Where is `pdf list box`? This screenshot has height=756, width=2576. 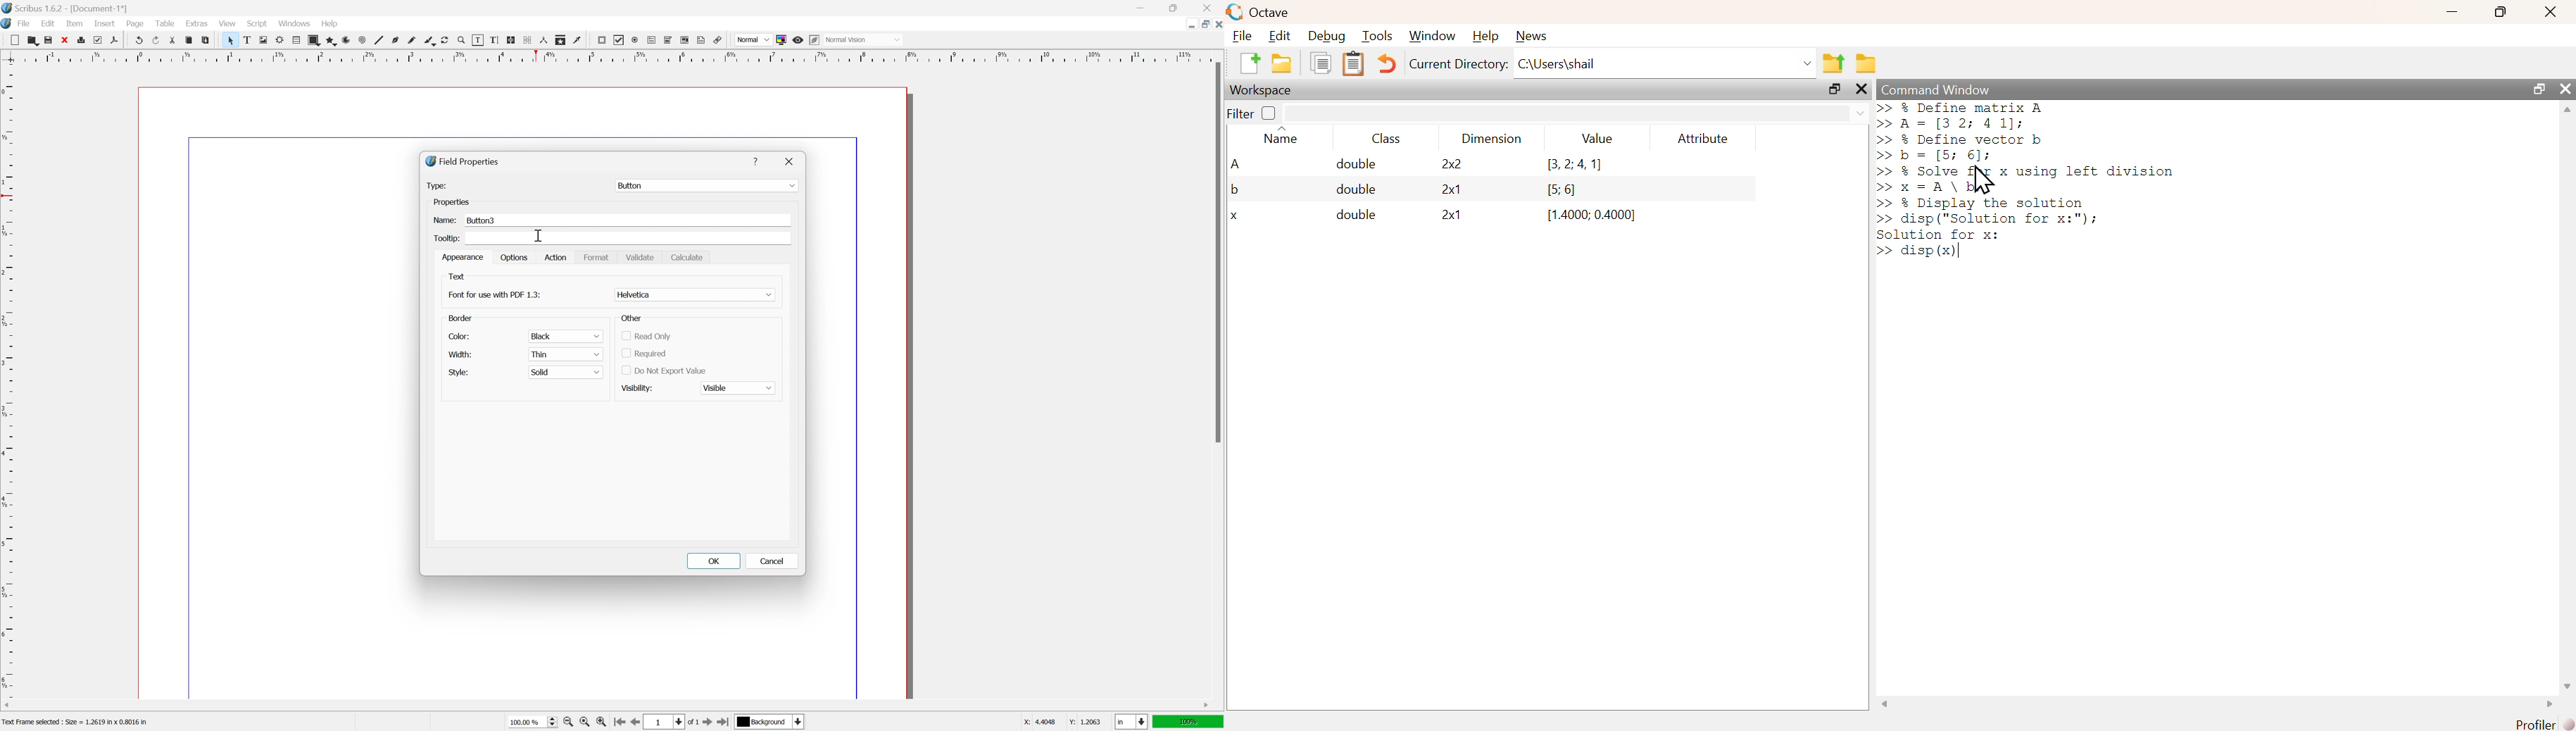 pdf list box is located at coordinates (684, 40).